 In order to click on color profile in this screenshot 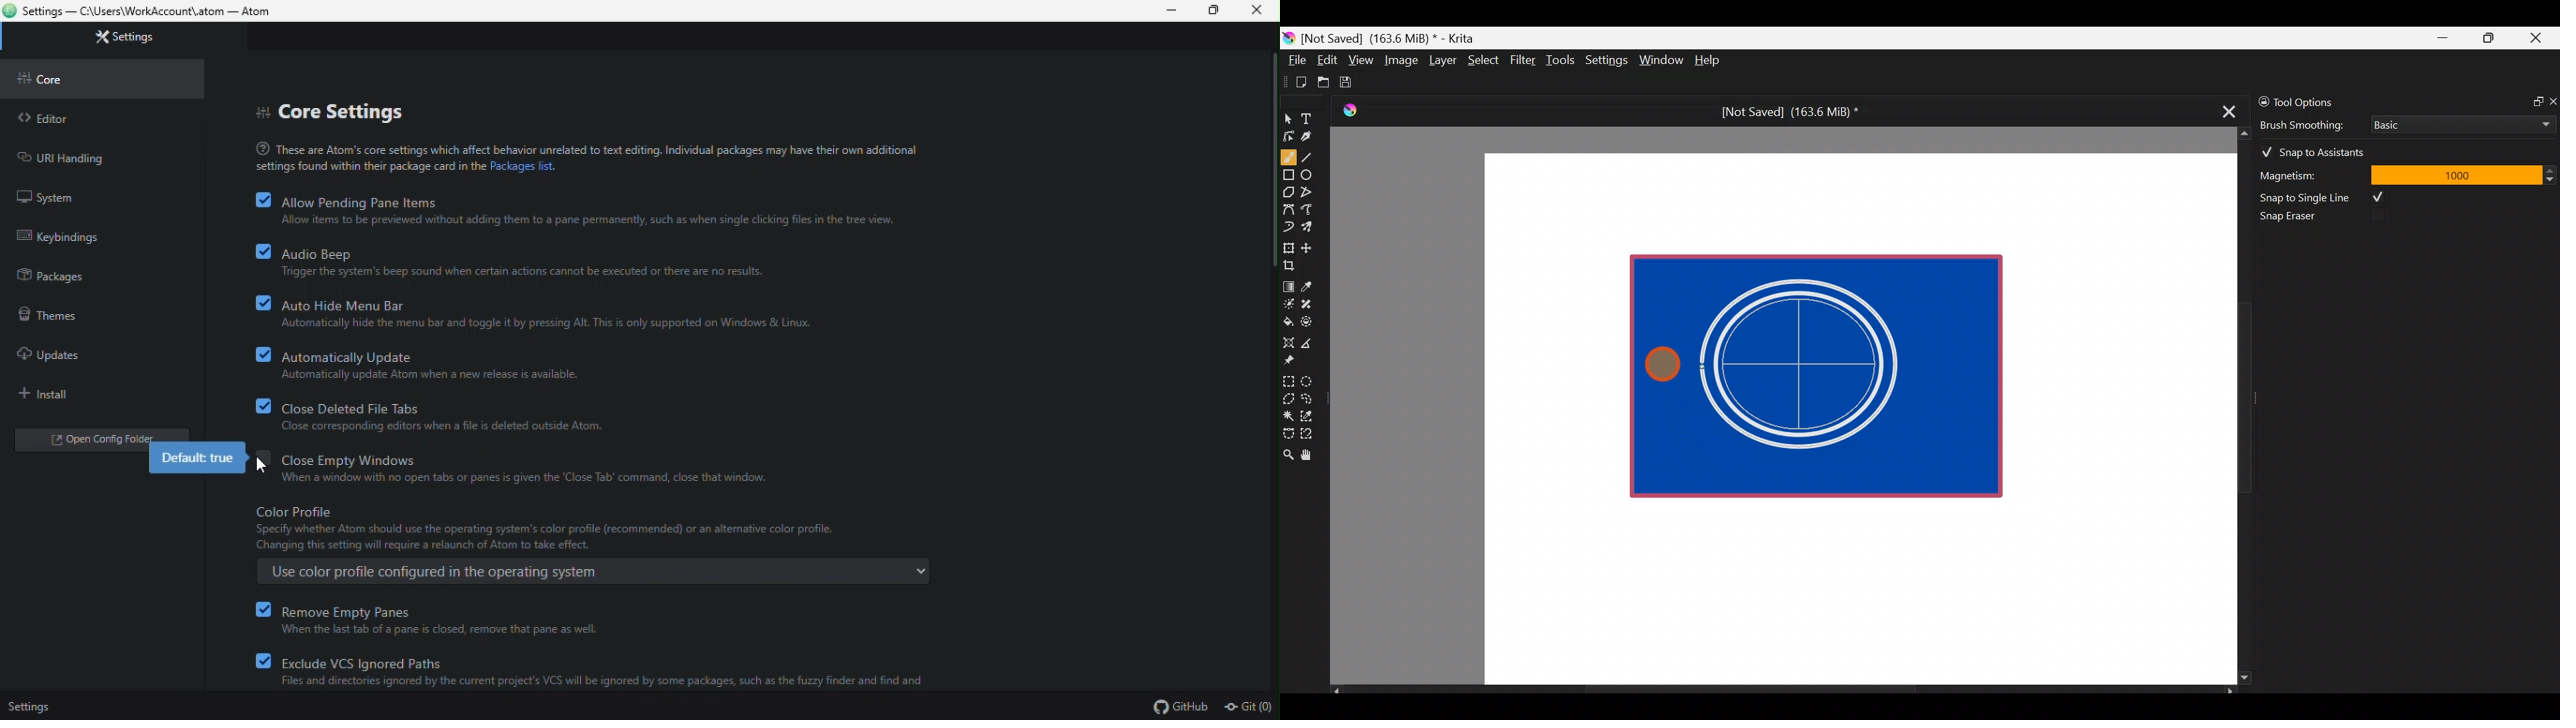, I will do `click(592, 541)`.